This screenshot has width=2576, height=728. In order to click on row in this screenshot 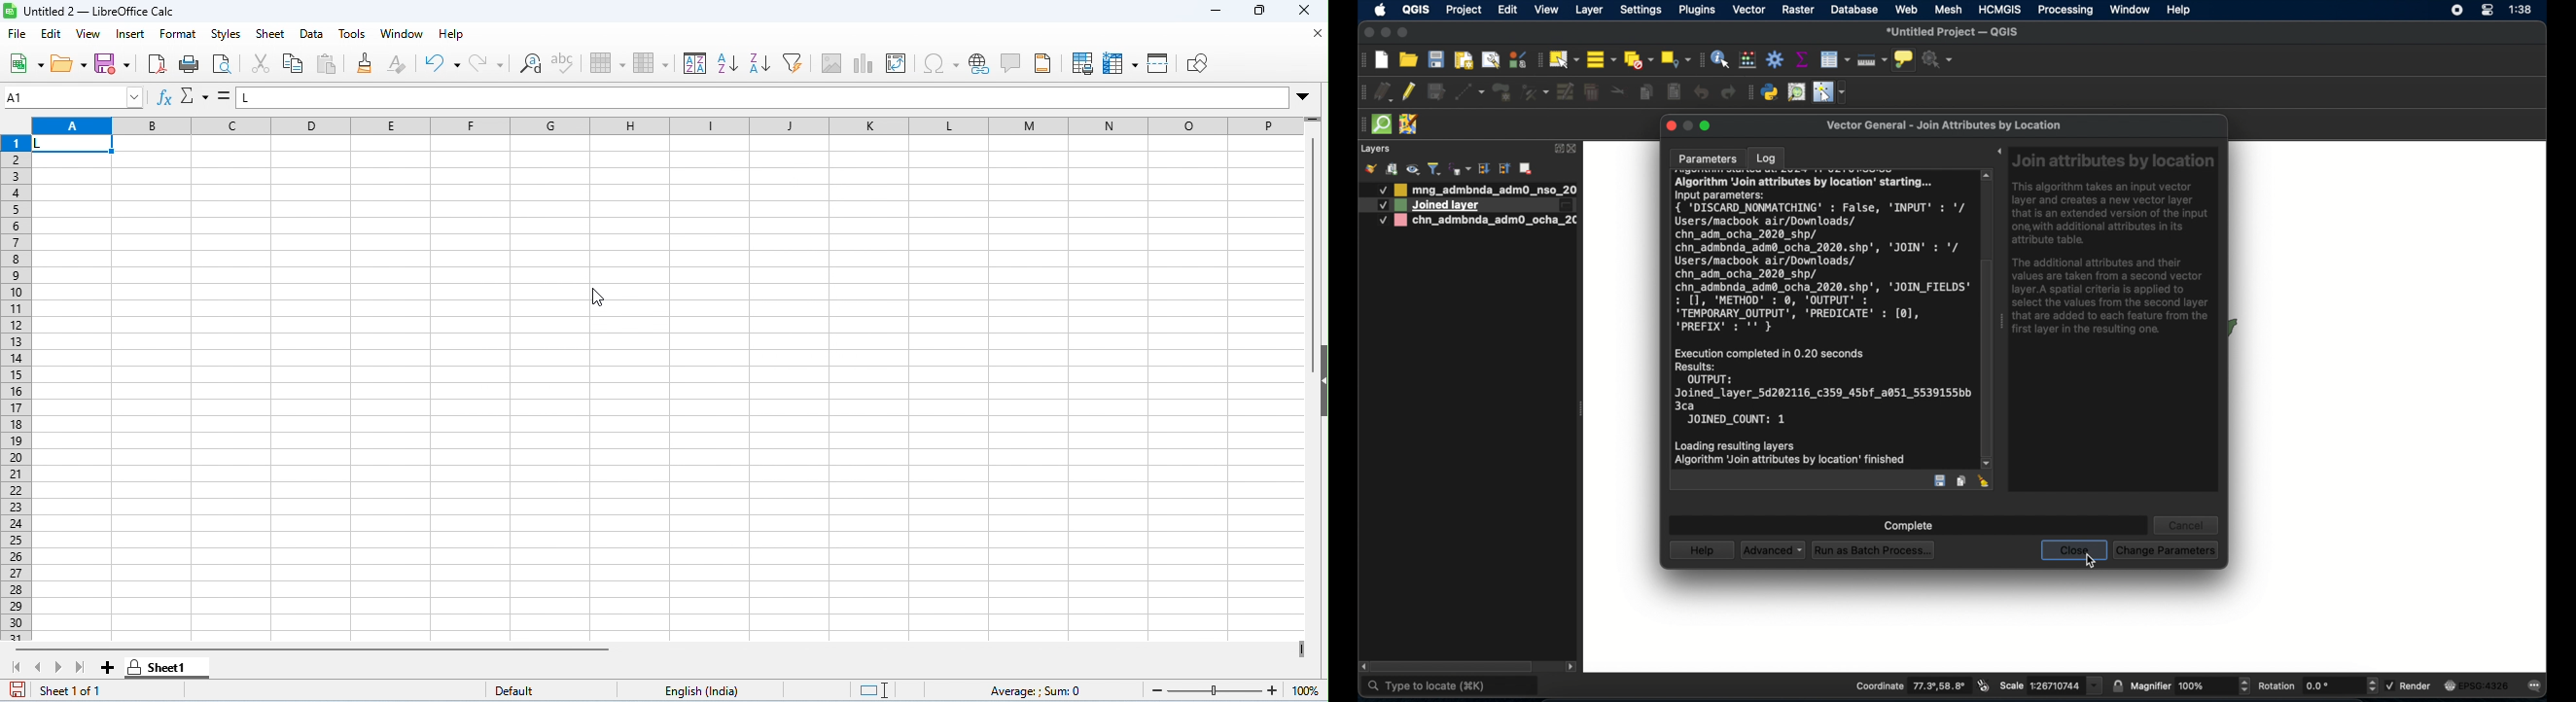, I will do `click(603, 63)`.